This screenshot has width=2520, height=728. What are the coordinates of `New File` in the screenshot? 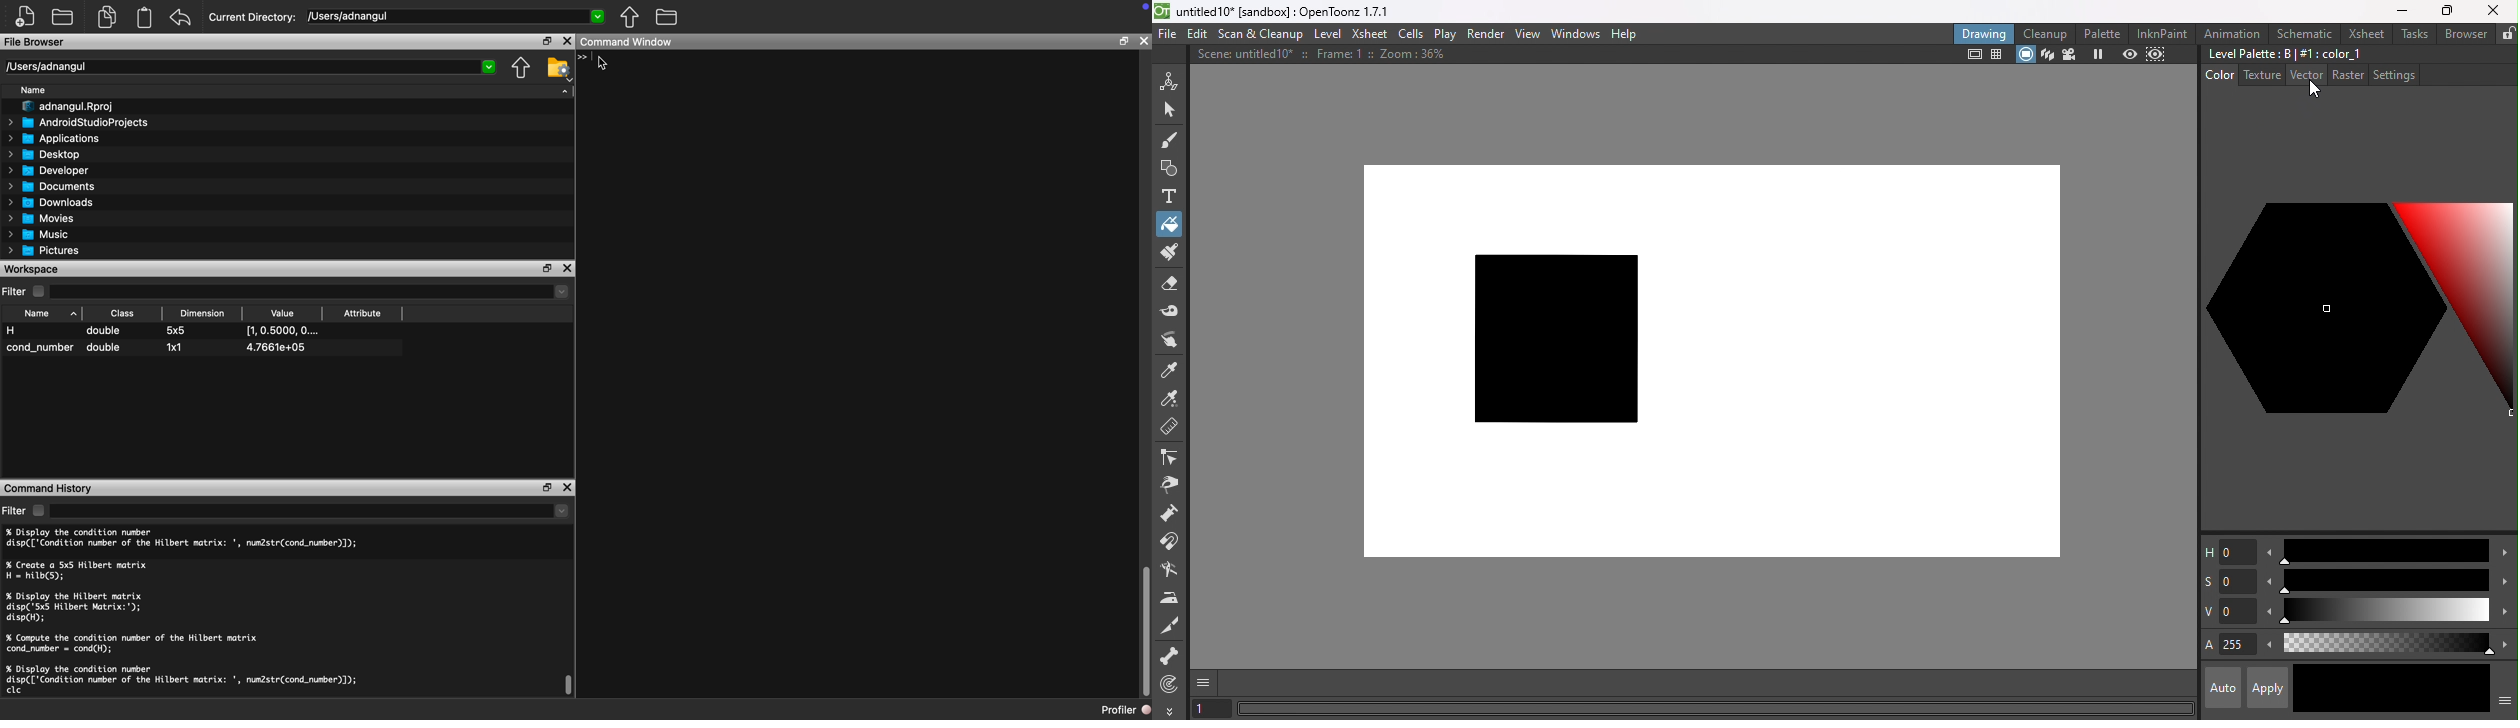 It's located at (23, 18).